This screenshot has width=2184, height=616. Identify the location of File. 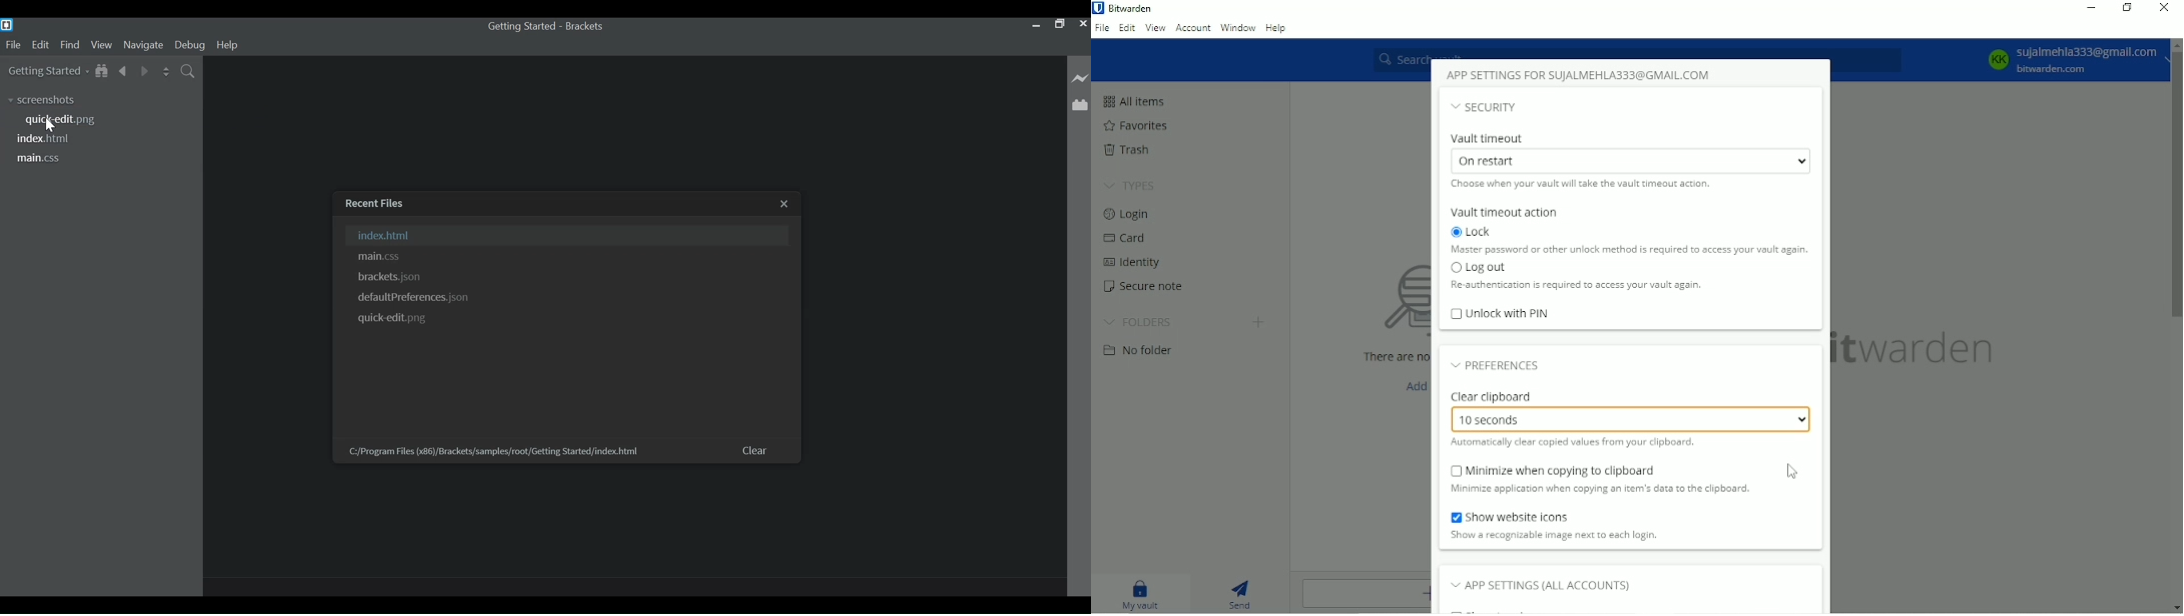
(11, 45).